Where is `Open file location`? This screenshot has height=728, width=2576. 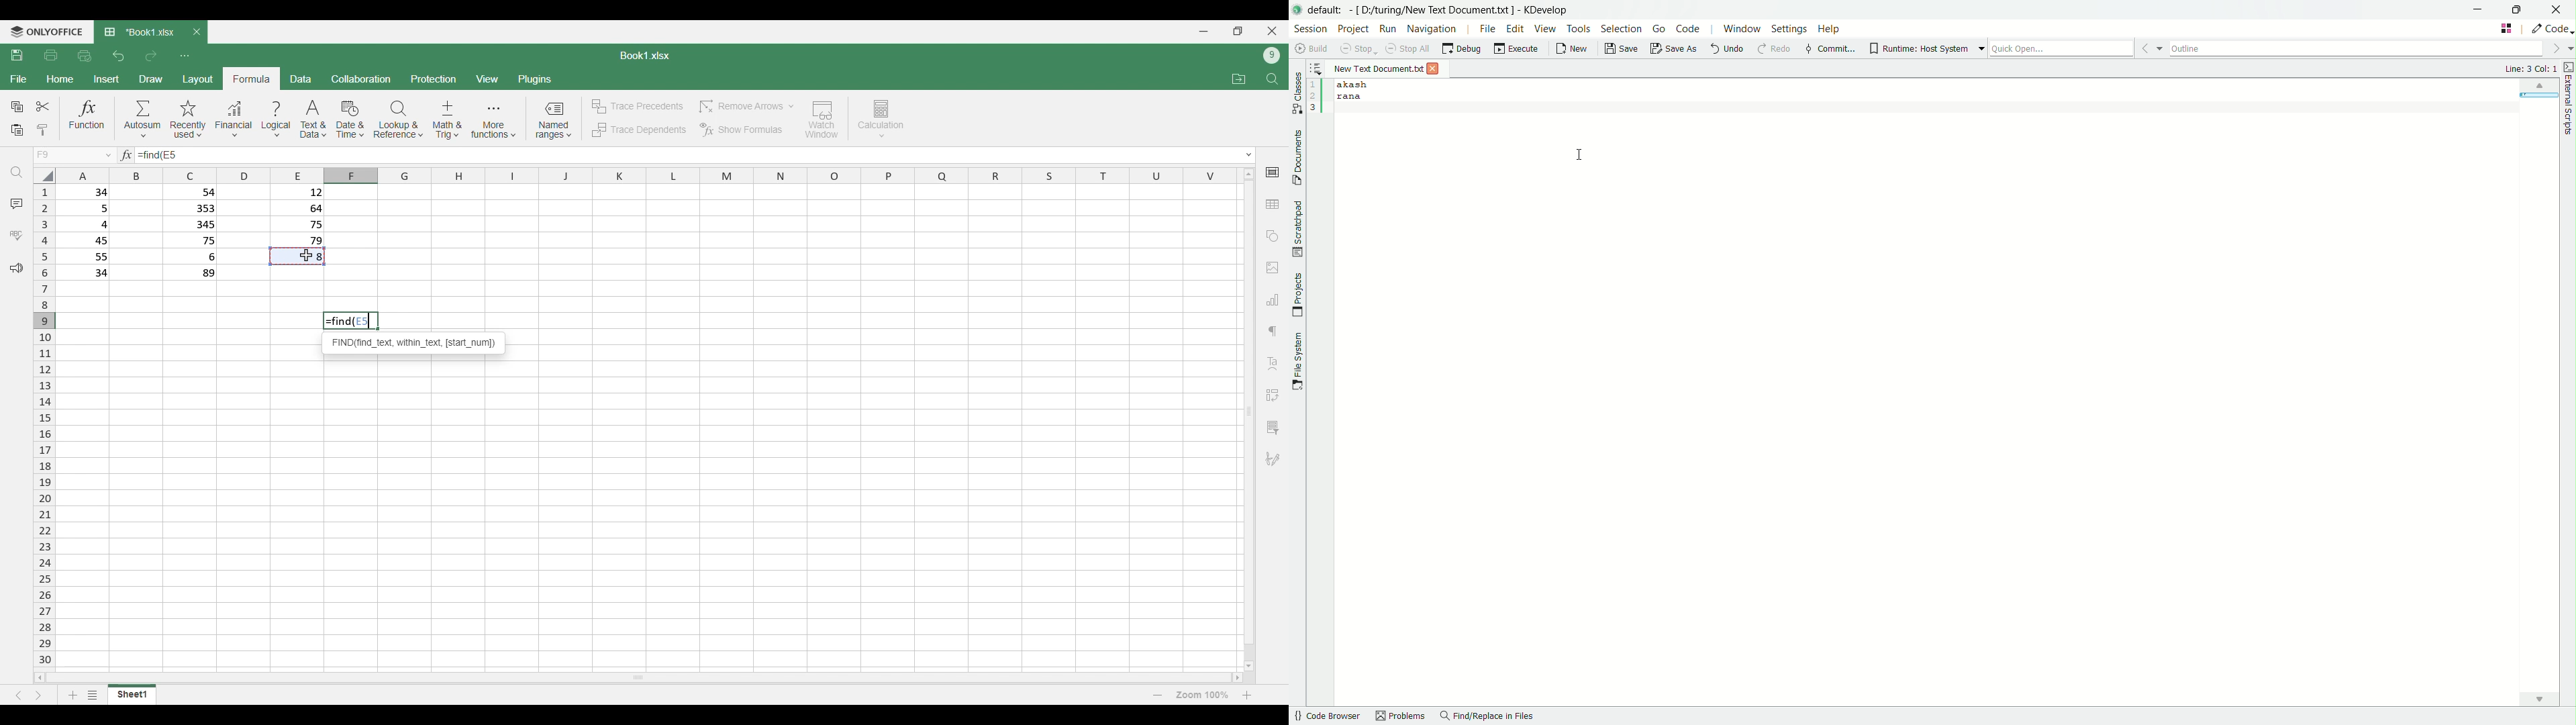 Open file location is located at coordinates (1239, 79).